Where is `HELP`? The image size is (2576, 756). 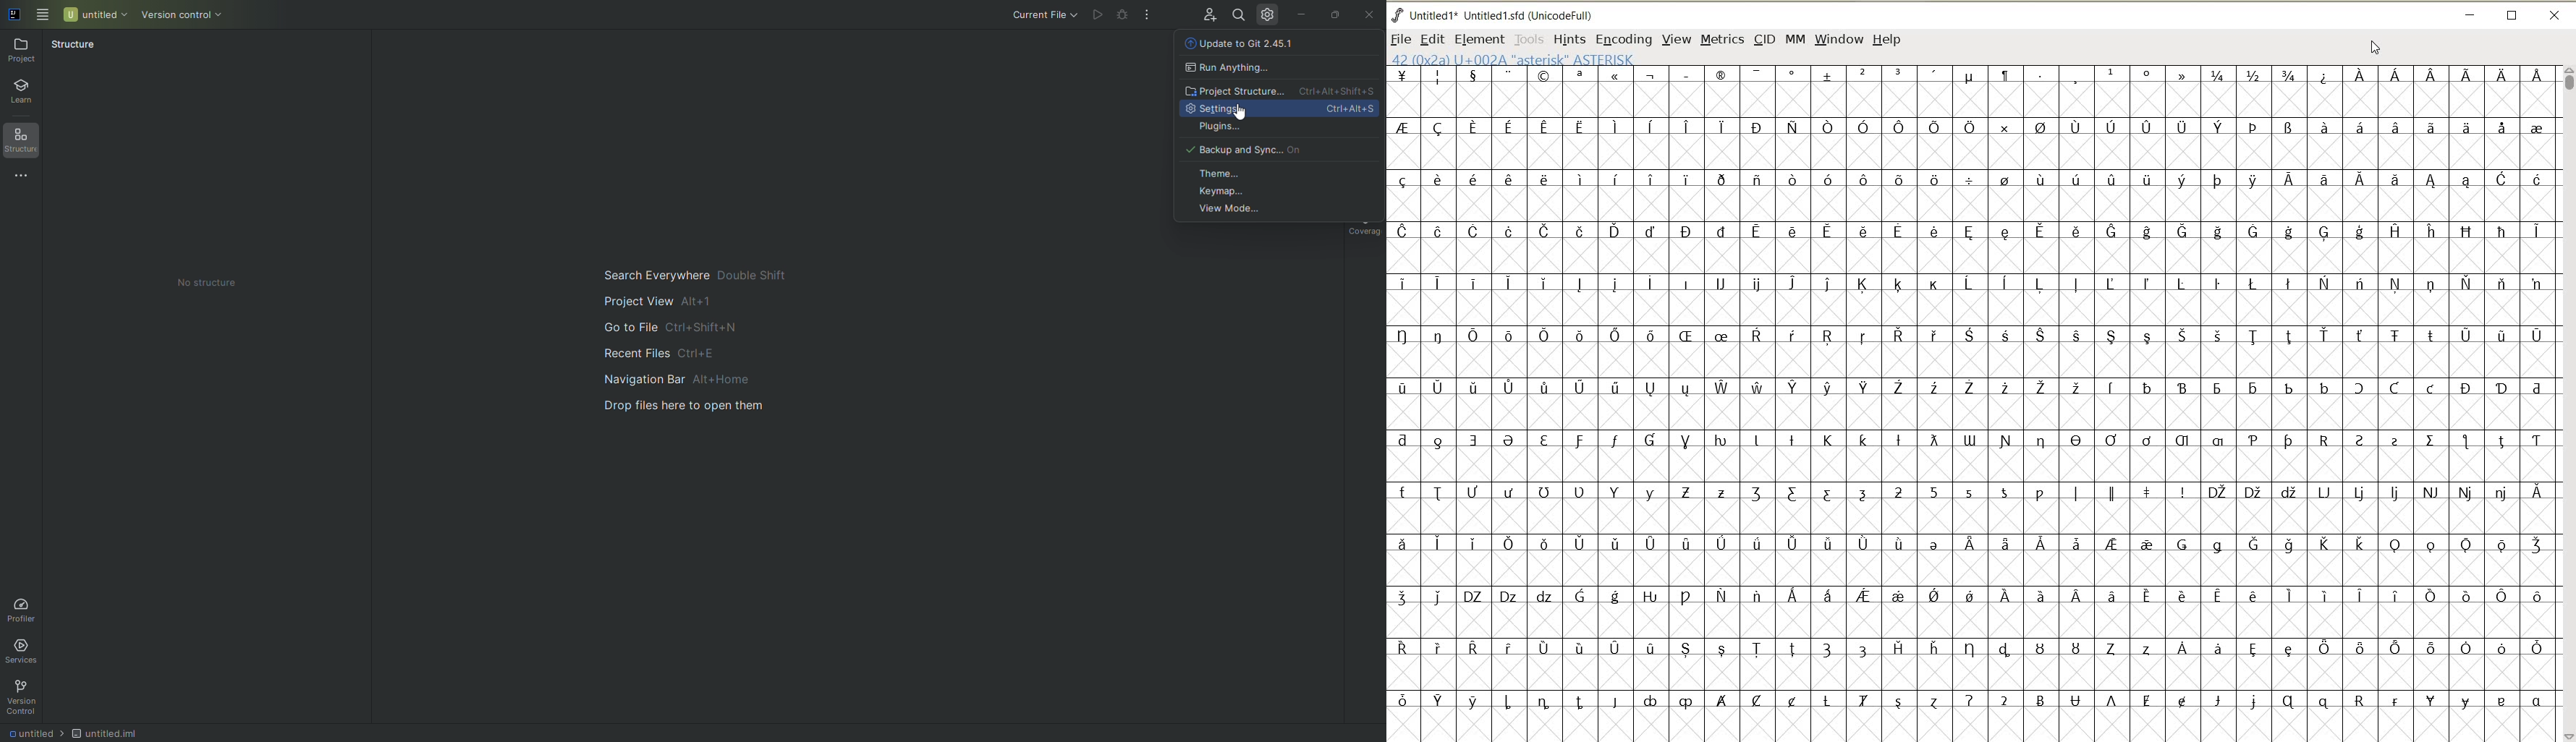
HELP is located at coordinates (1886, 40).